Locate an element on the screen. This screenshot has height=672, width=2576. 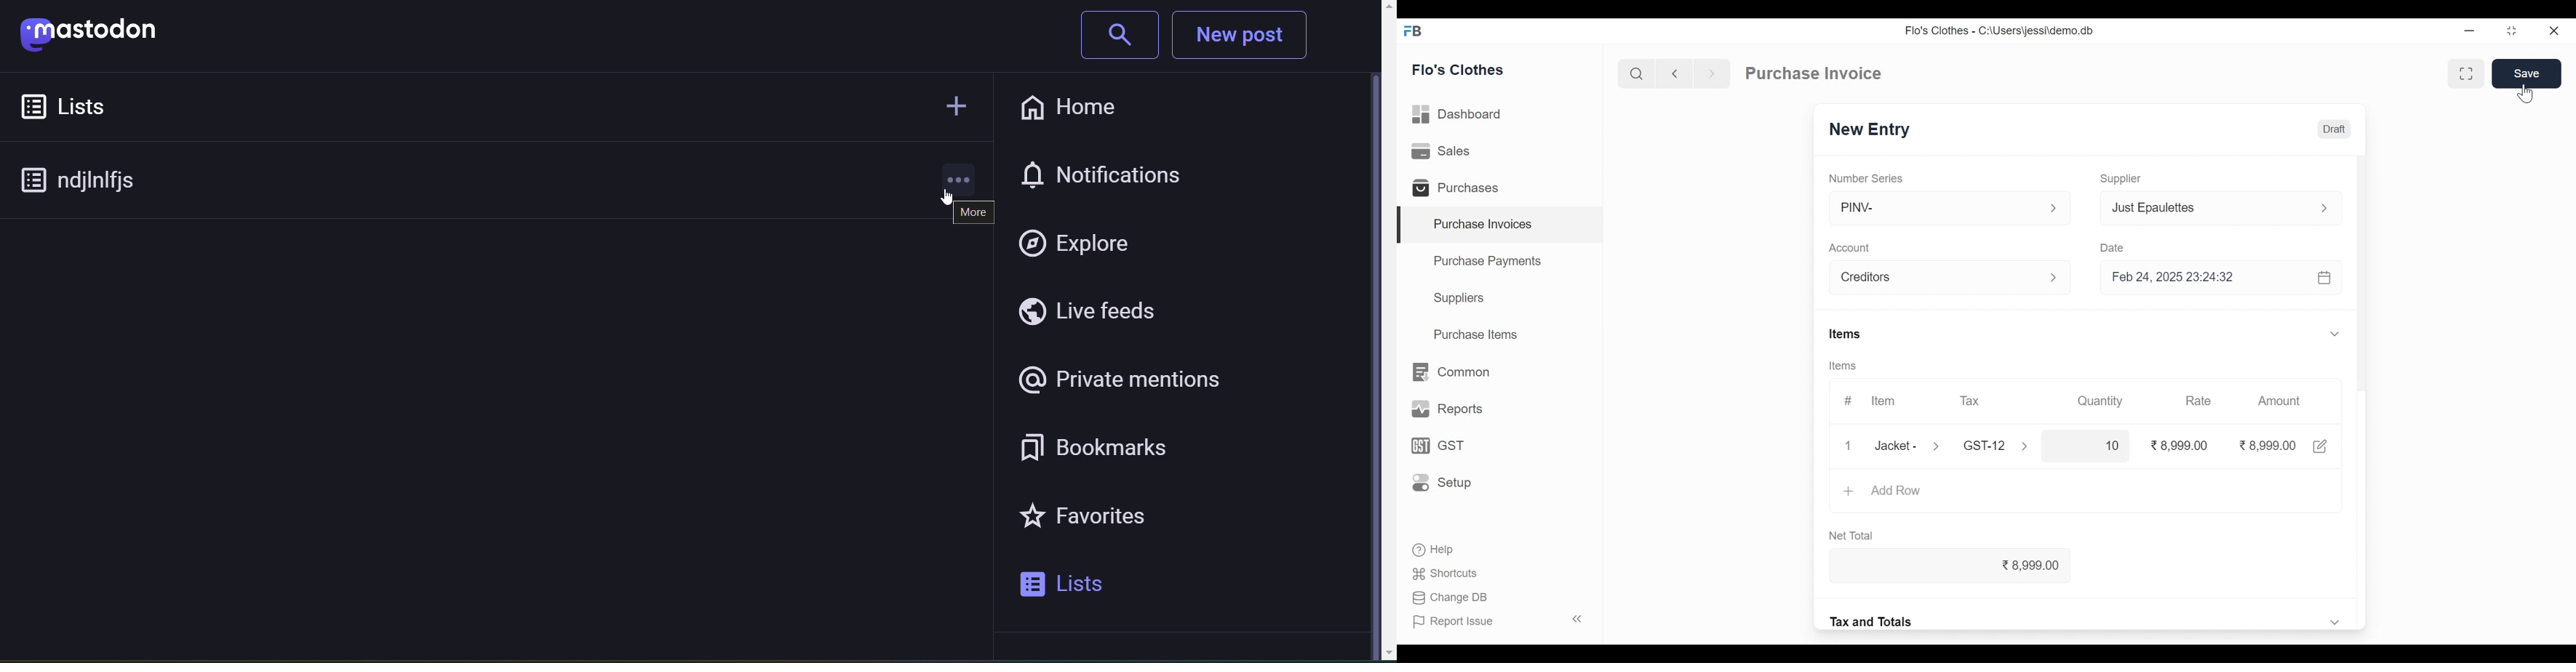
Navigate forward is located at coordinates (1711, 74).